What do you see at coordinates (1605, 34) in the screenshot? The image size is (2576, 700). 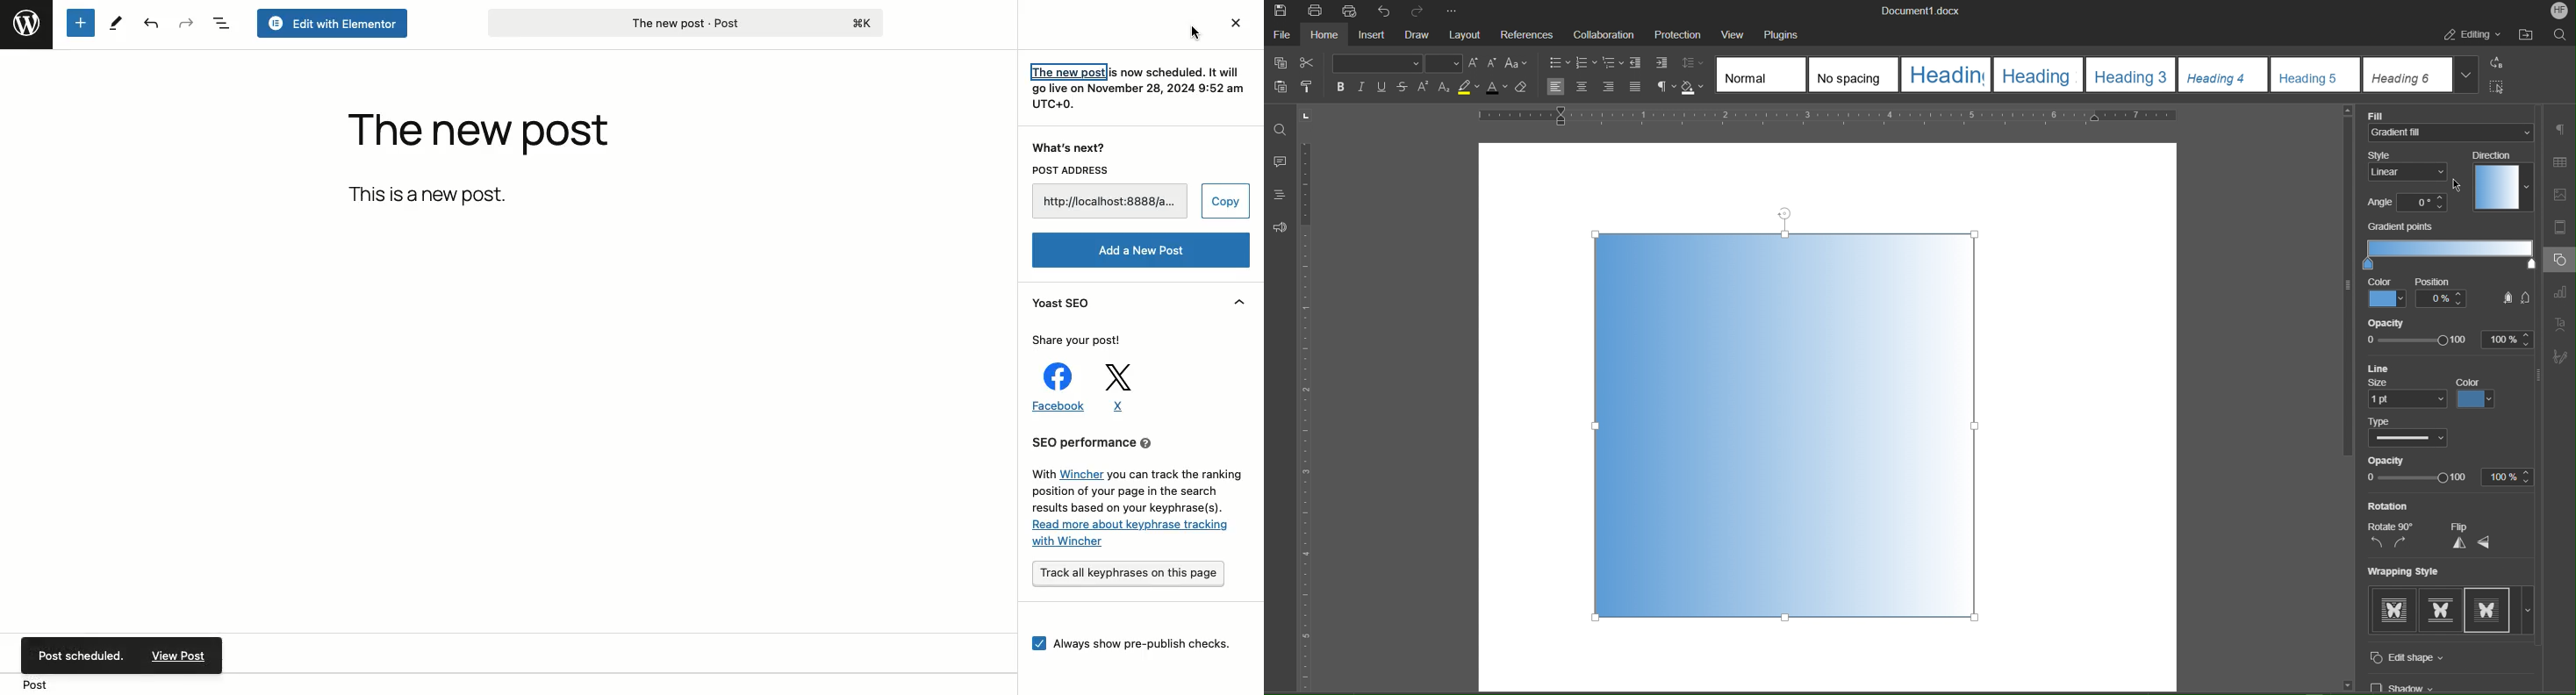 I see `Collaboration` at bounding box center [1605, 34].